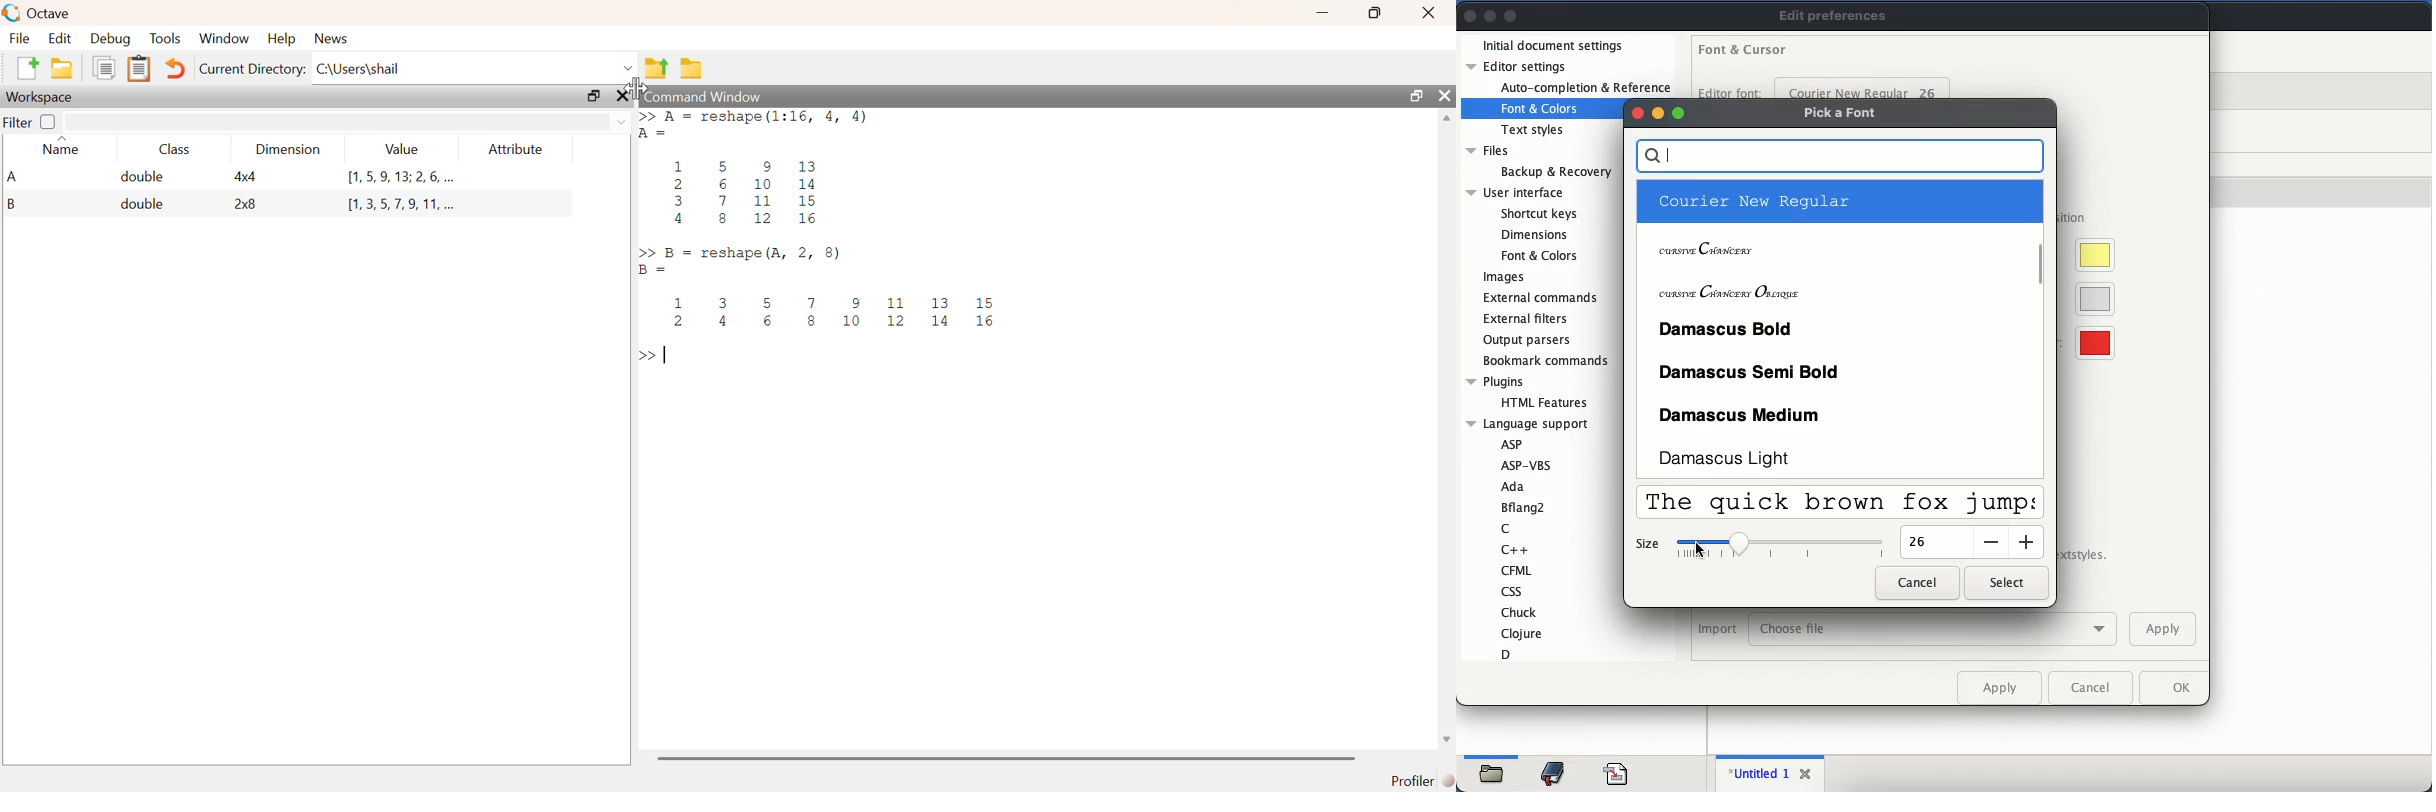 This screenshot has width=2436, height=812. I want to click on open, so click(1496, 770).